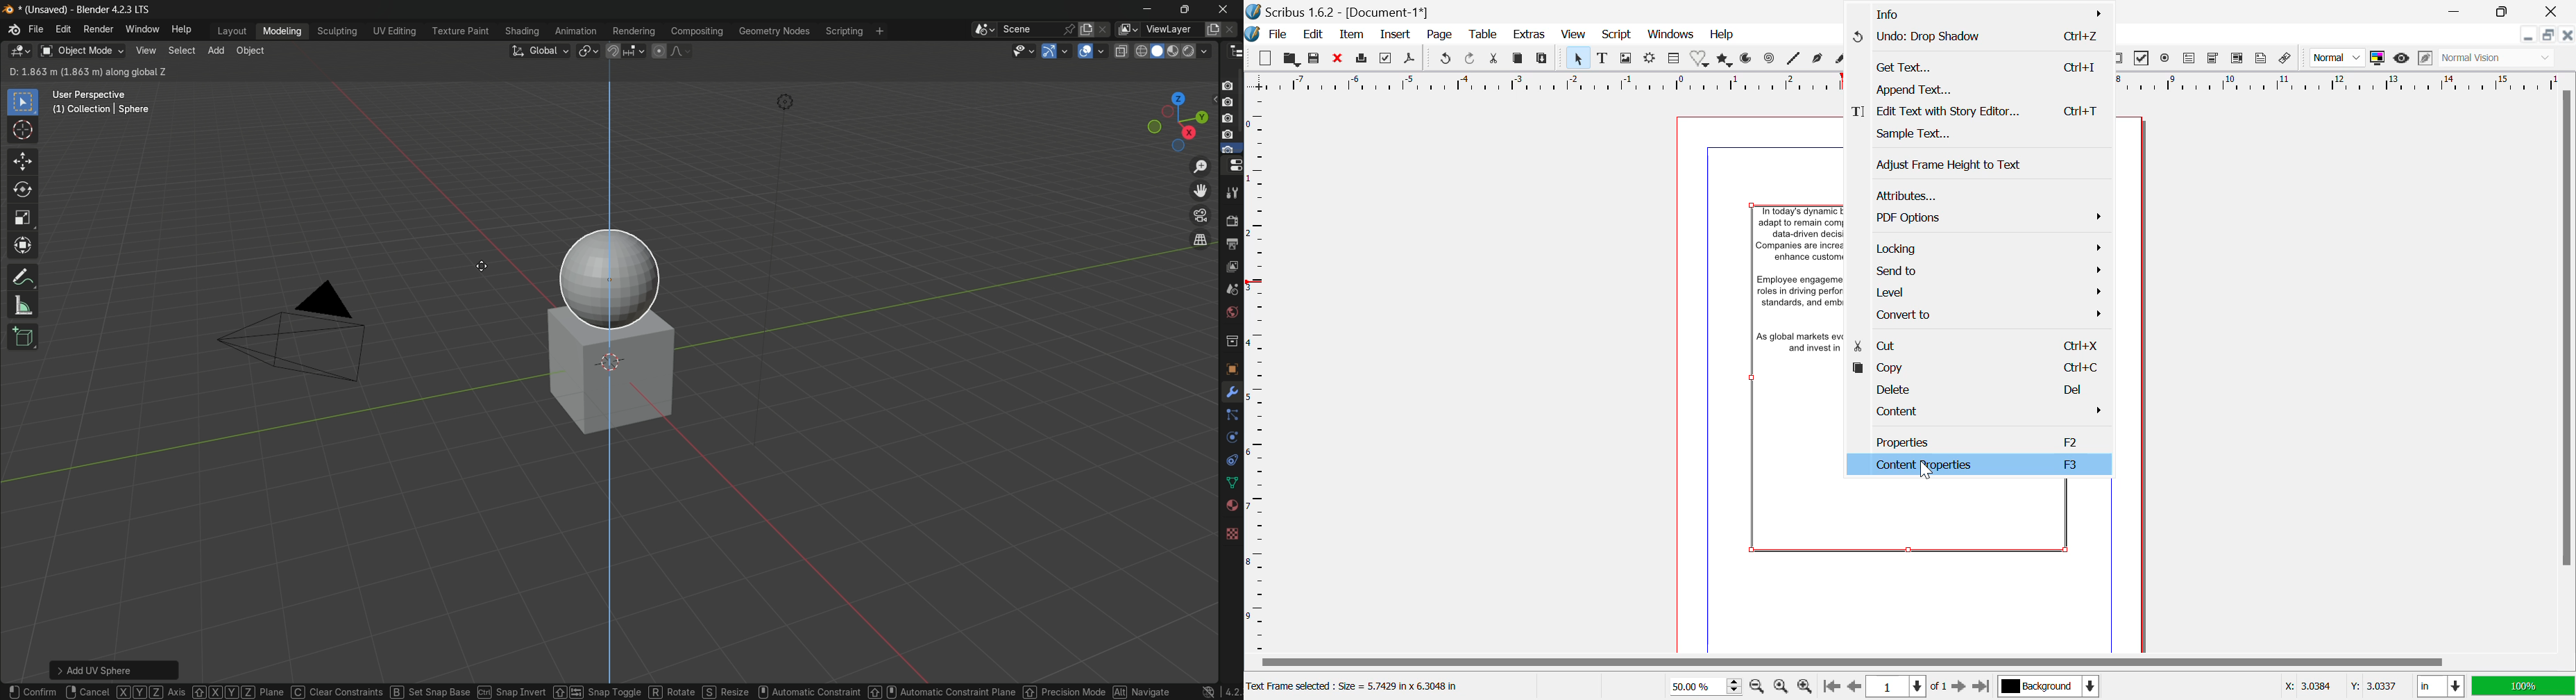  Describe the element at coordinates (843, 30) in the screenshot. I see `scripting menu` at that location.